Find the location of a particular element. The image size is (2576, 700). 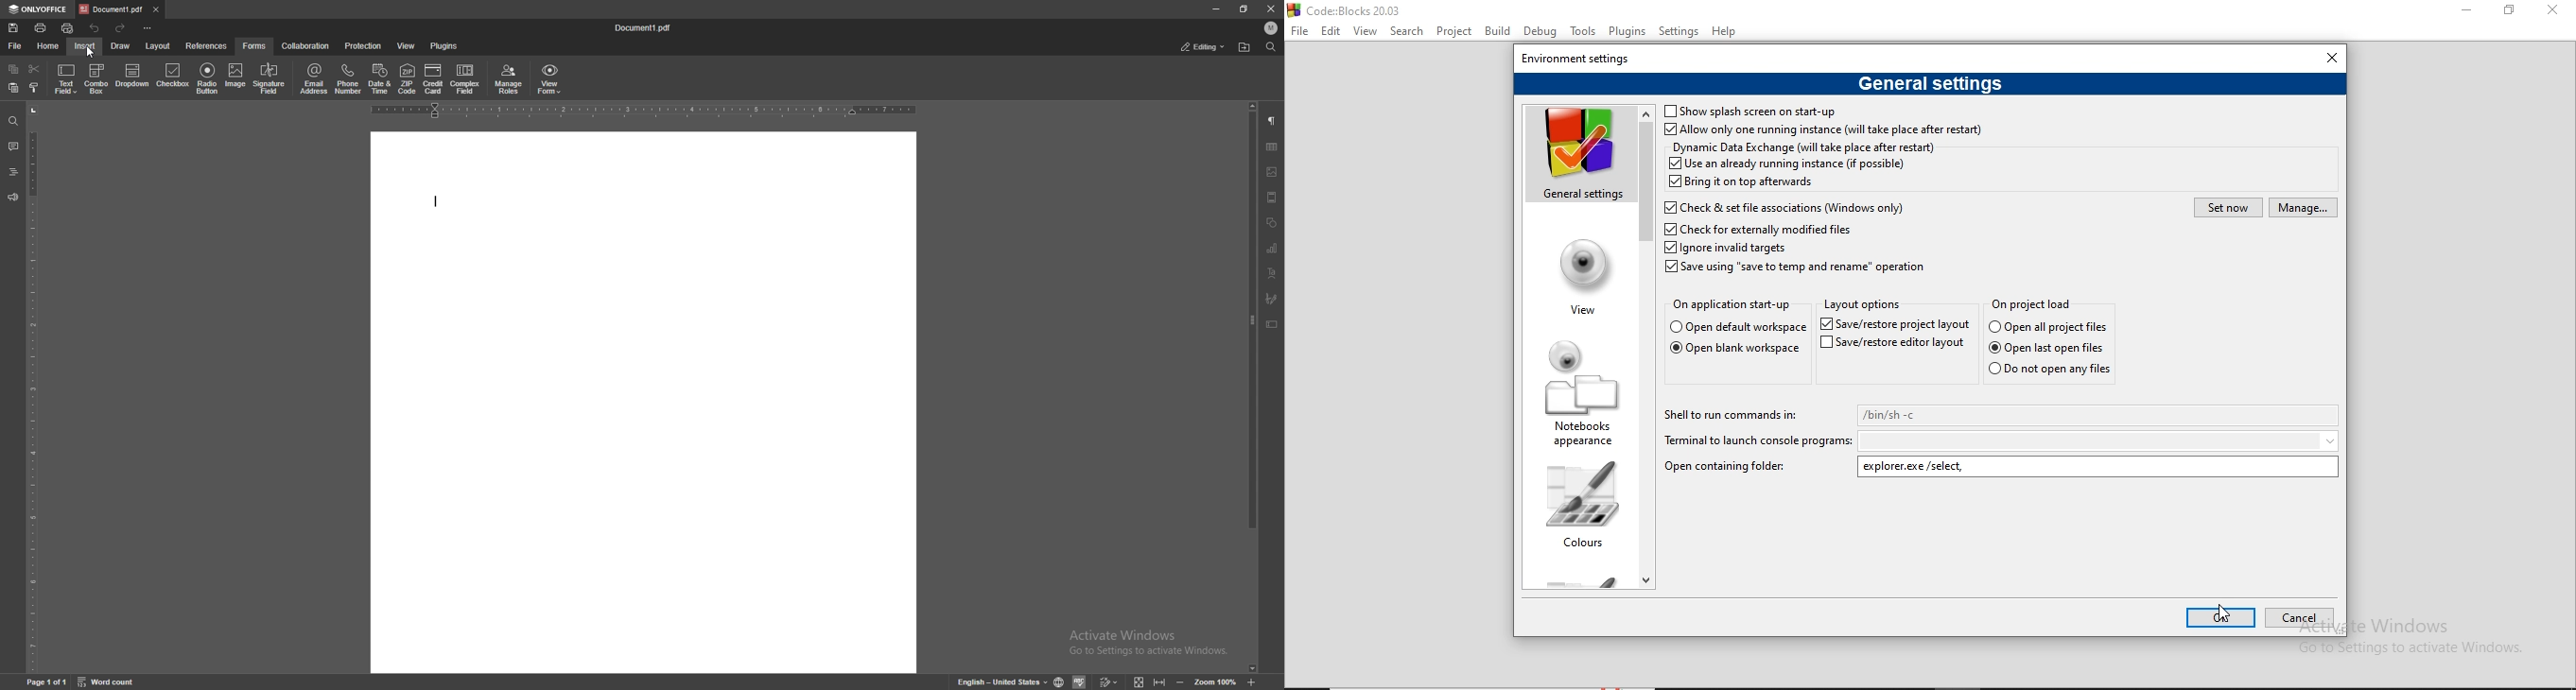

general settings is located at coordinates (1930, 83).